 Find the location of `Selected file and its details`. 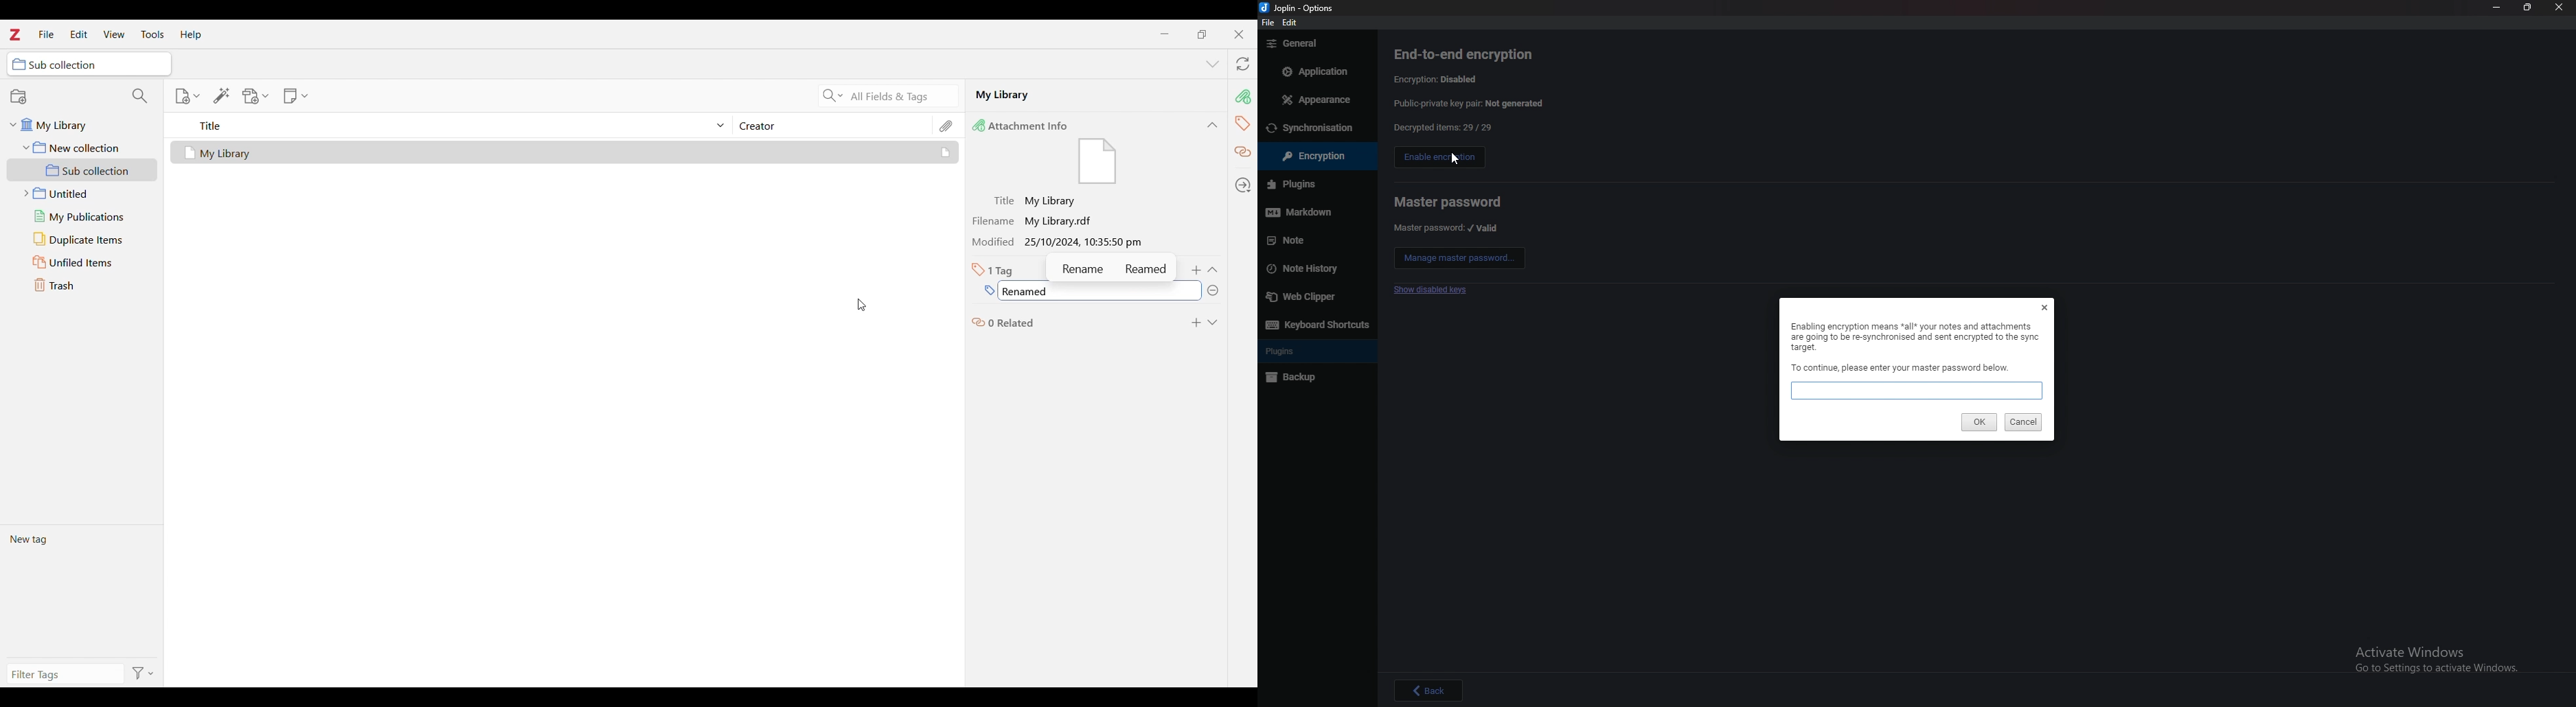

Selected file and its details is located at coordinates (565, 153).